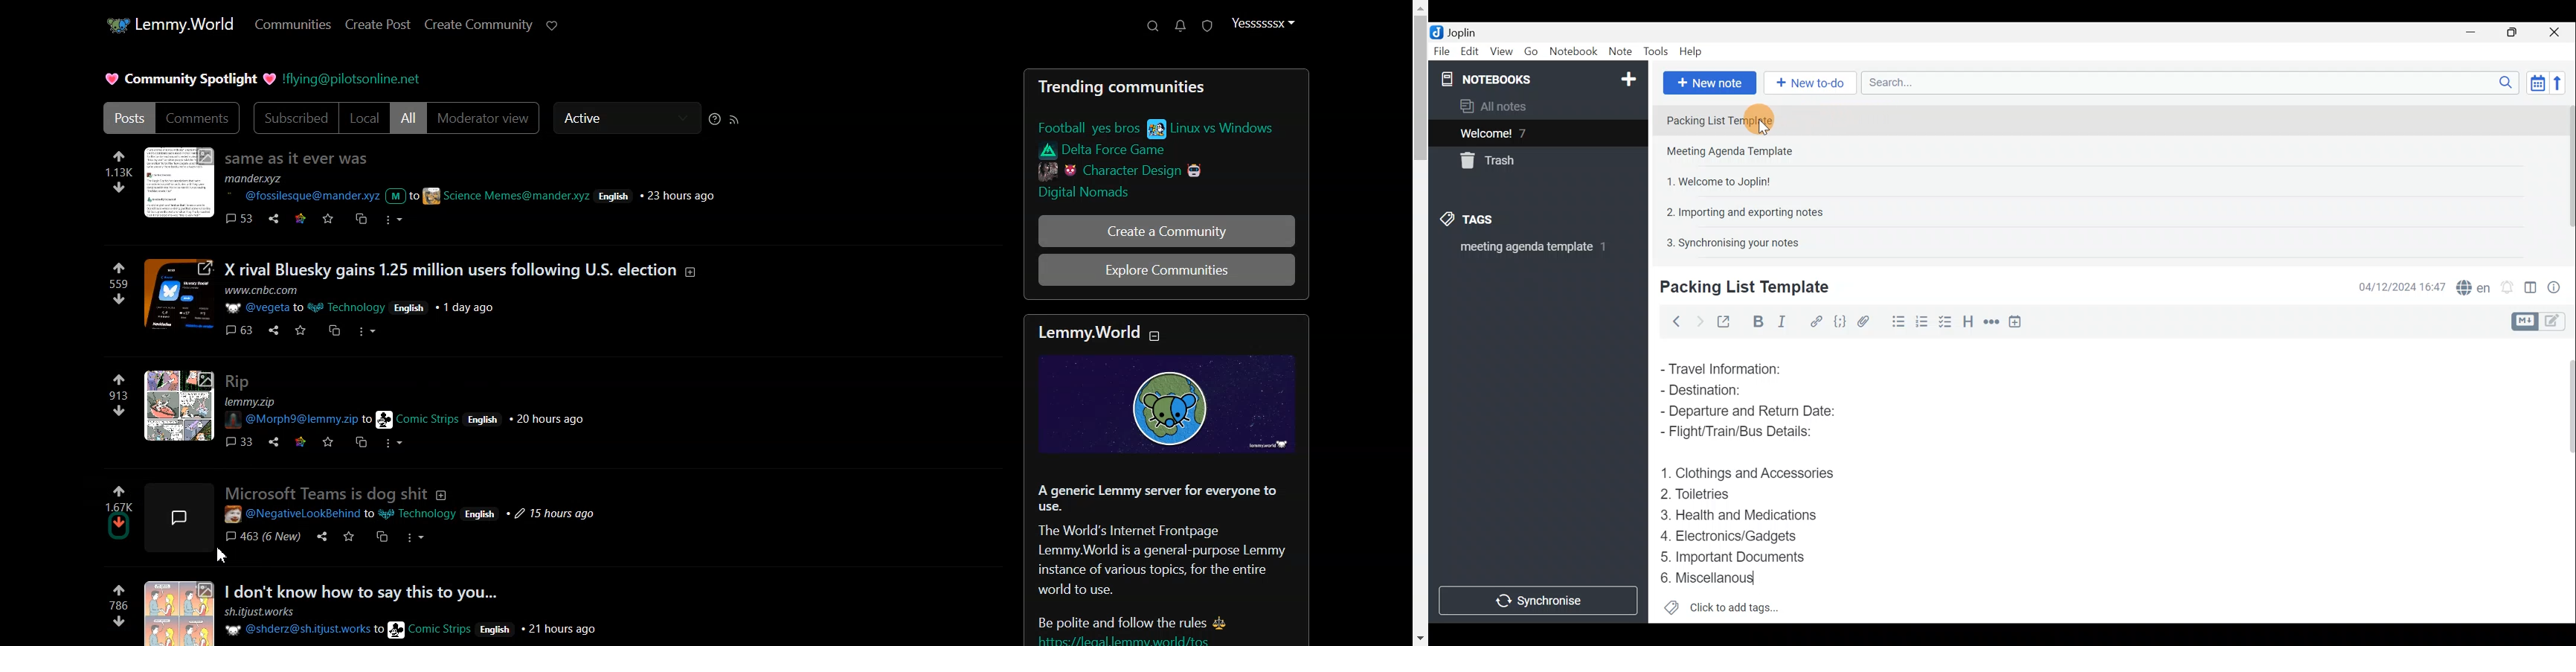 This screenshot has width=2576, height=672. I want to click on Toiletries, so click(1703, 496).